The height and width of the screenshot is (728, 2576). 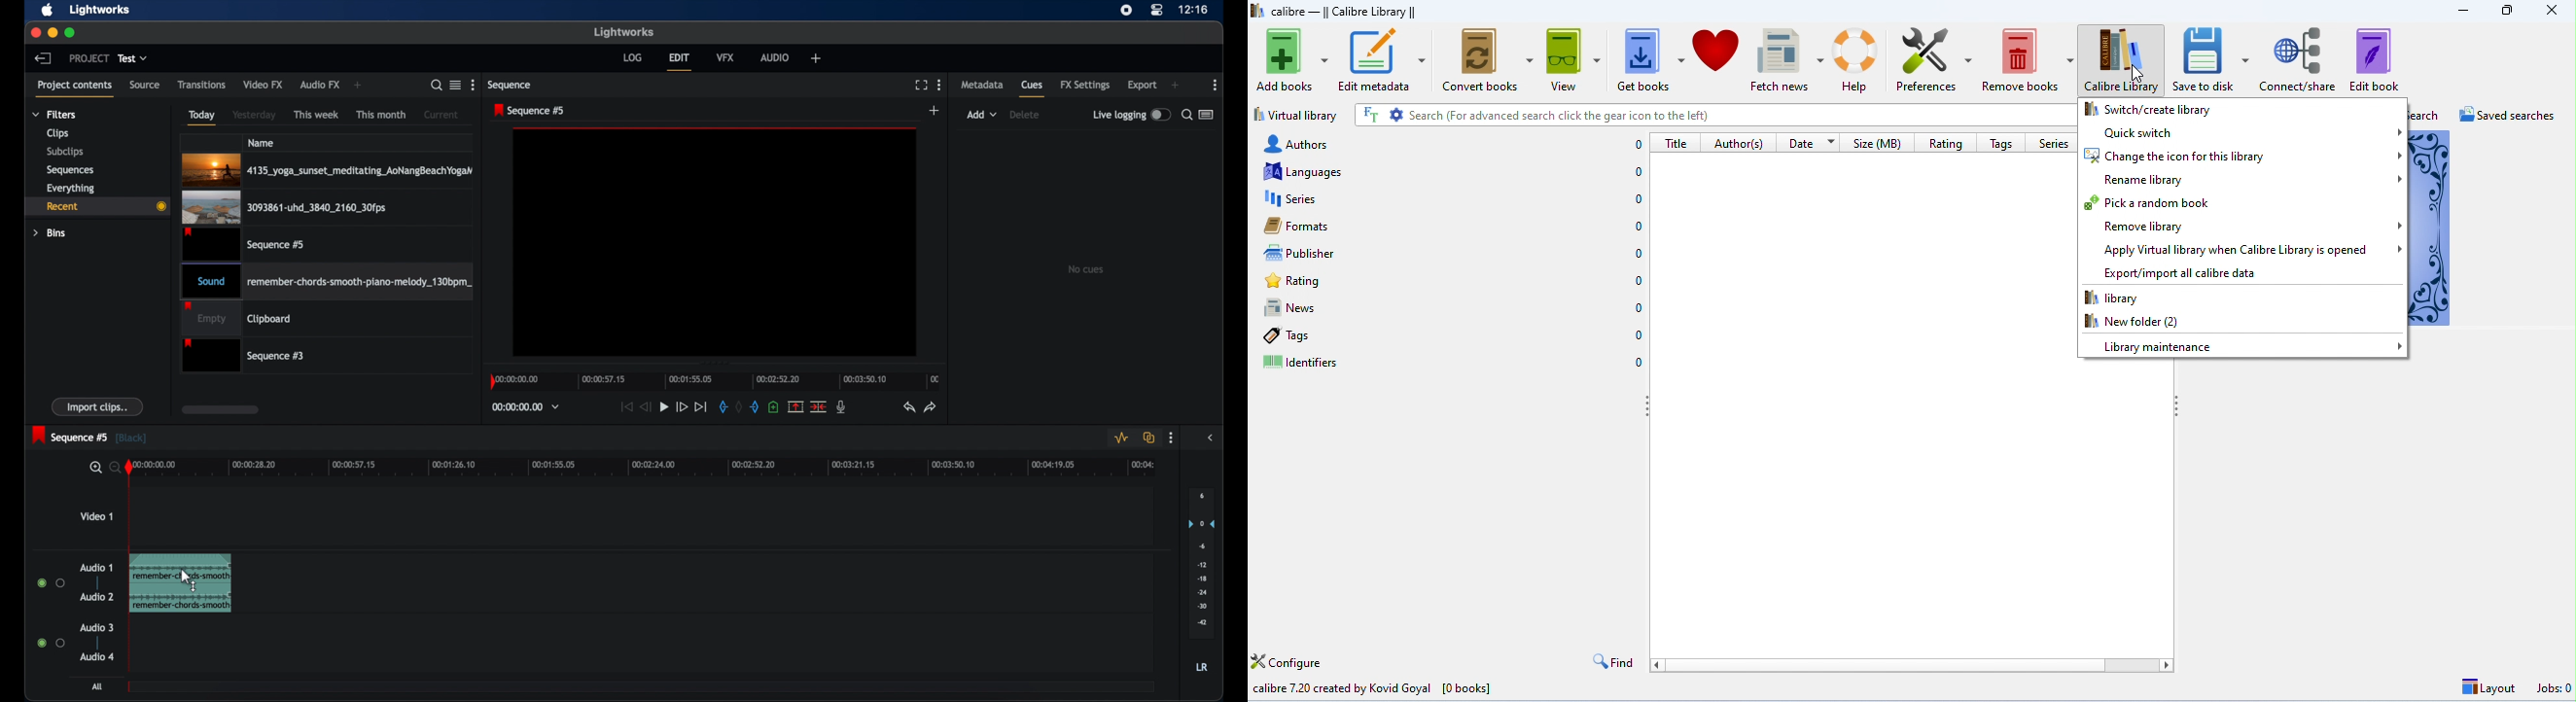 What do you see at coordinates (1455, 254) in the screenshot?
I see `publisher` at bounding box center [1455, 254].